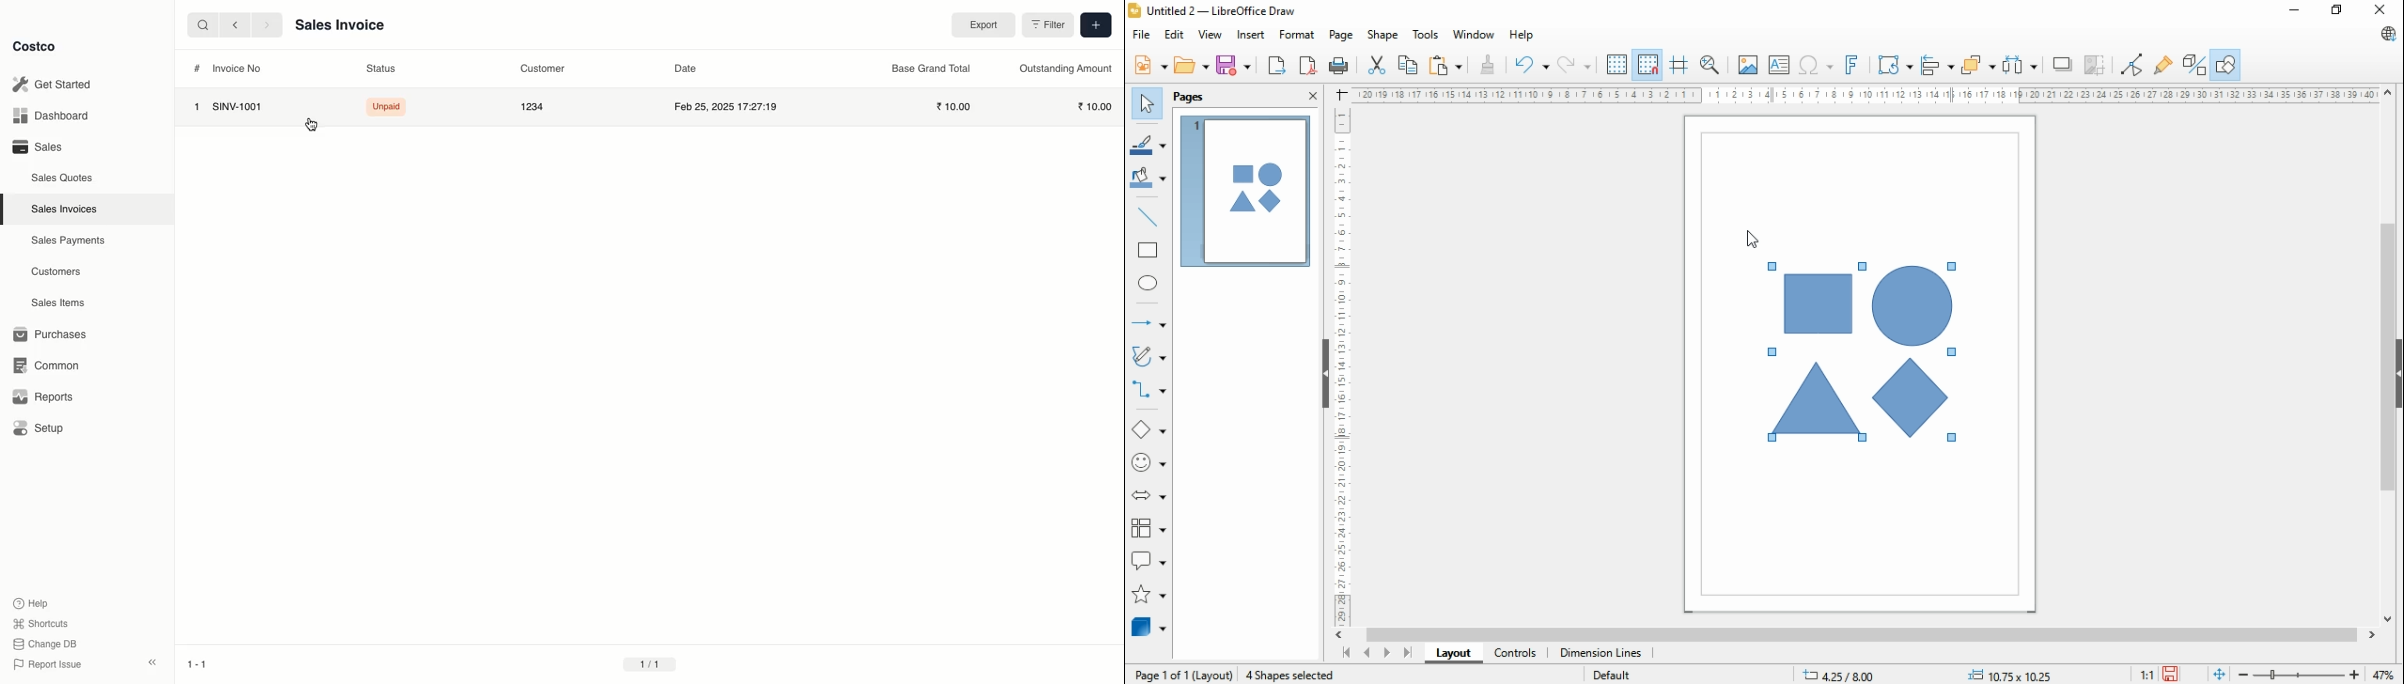 This screenshot has width=2408, height=700. What do you see at coordinates (55, 271) in the screenshot?
I see `Customers` at bounding box center [55, 271].